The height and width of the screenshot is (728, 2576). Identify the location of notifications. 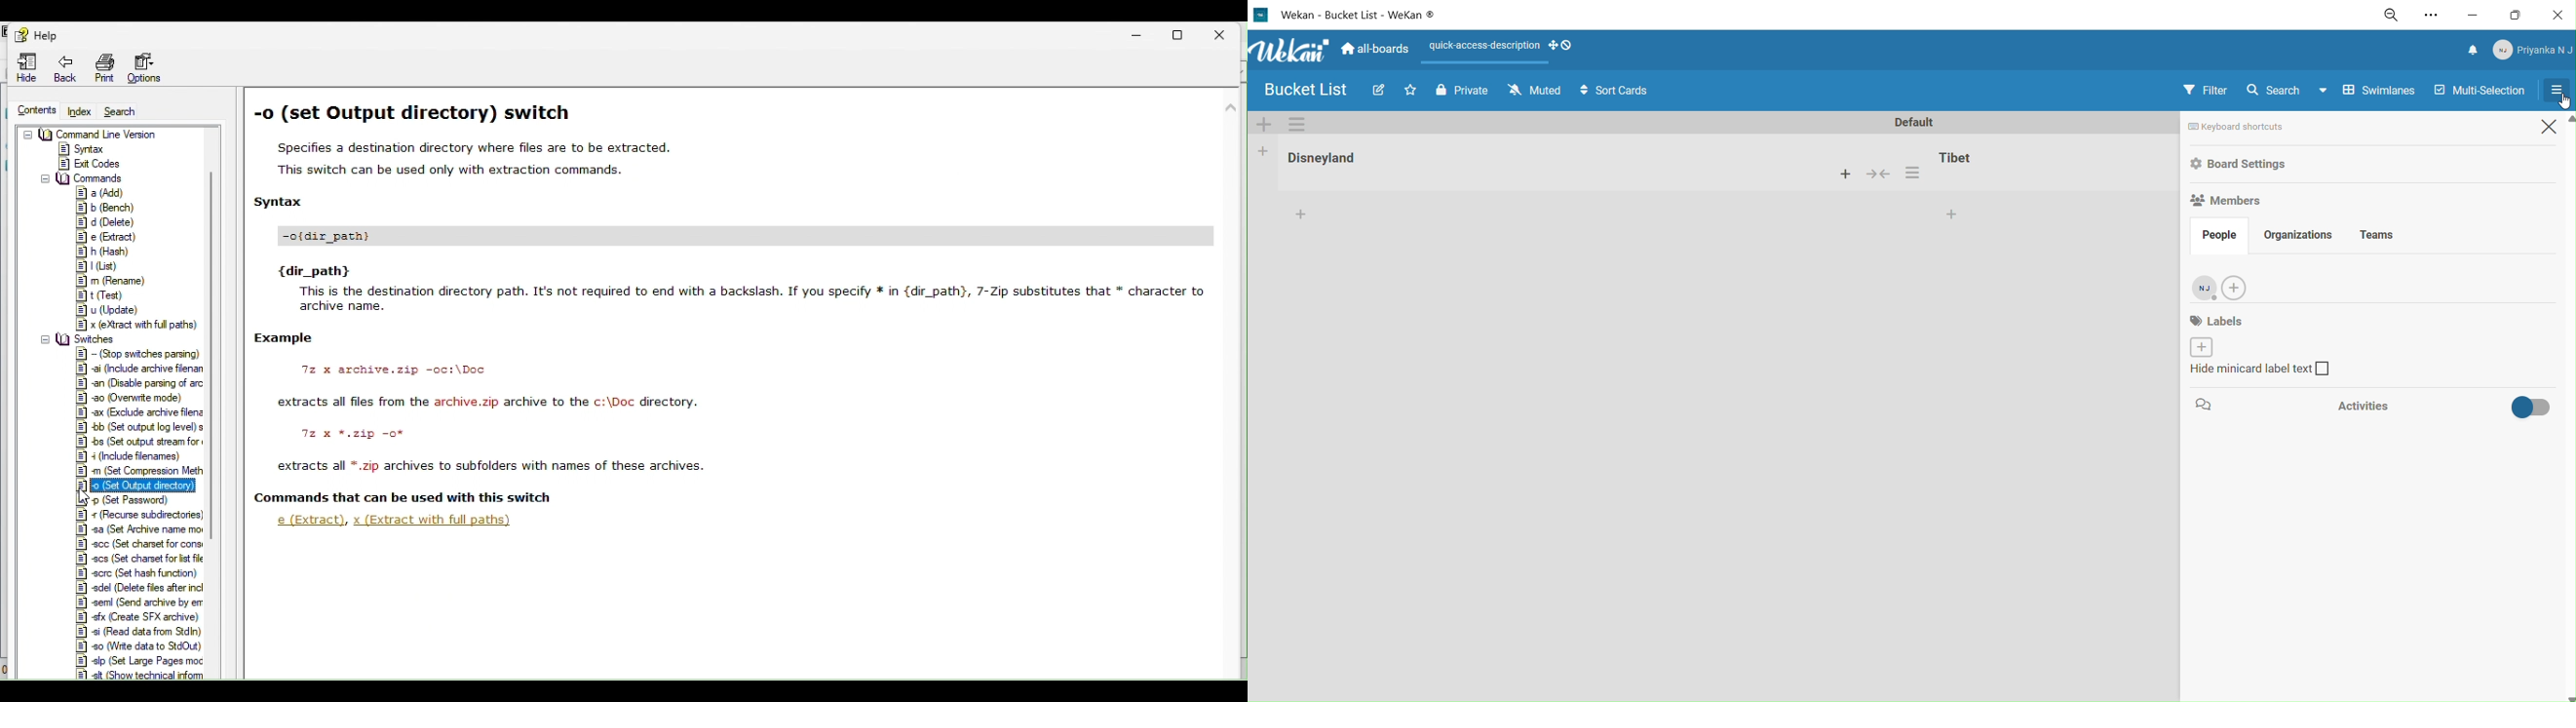
(2470, 51).